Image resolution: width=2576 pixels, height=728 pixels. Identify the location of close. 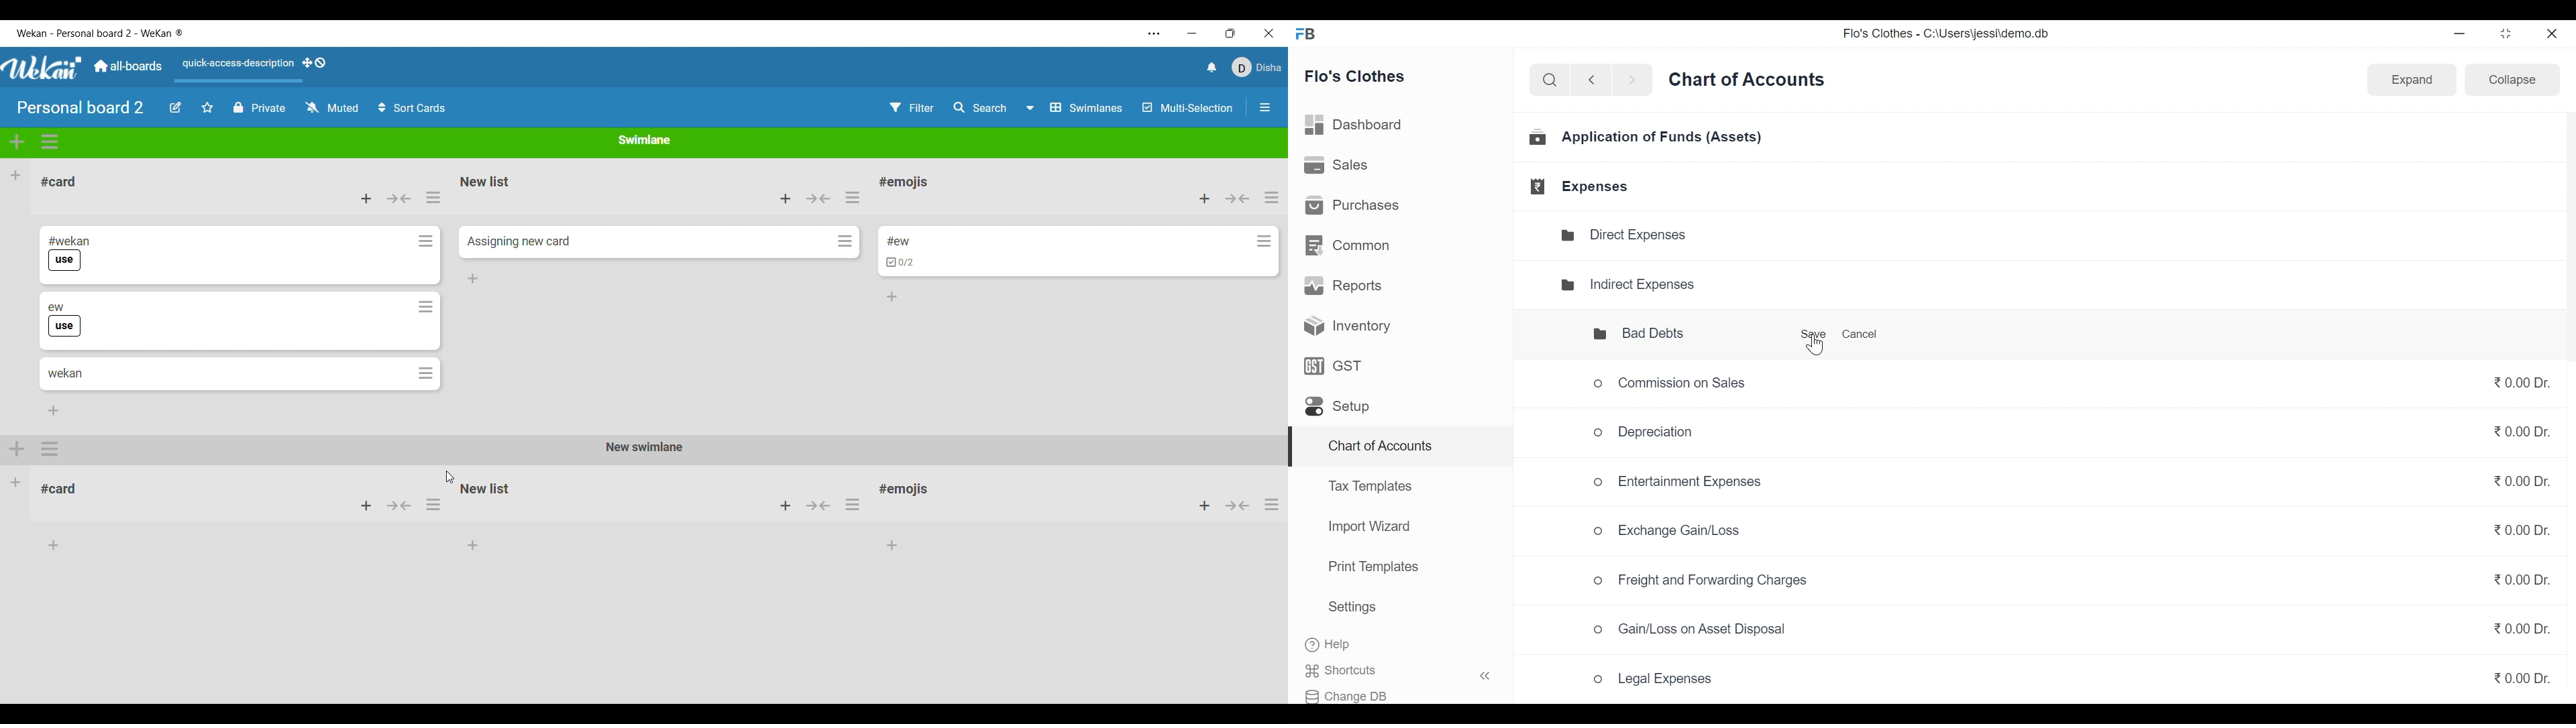
(2553, 32).